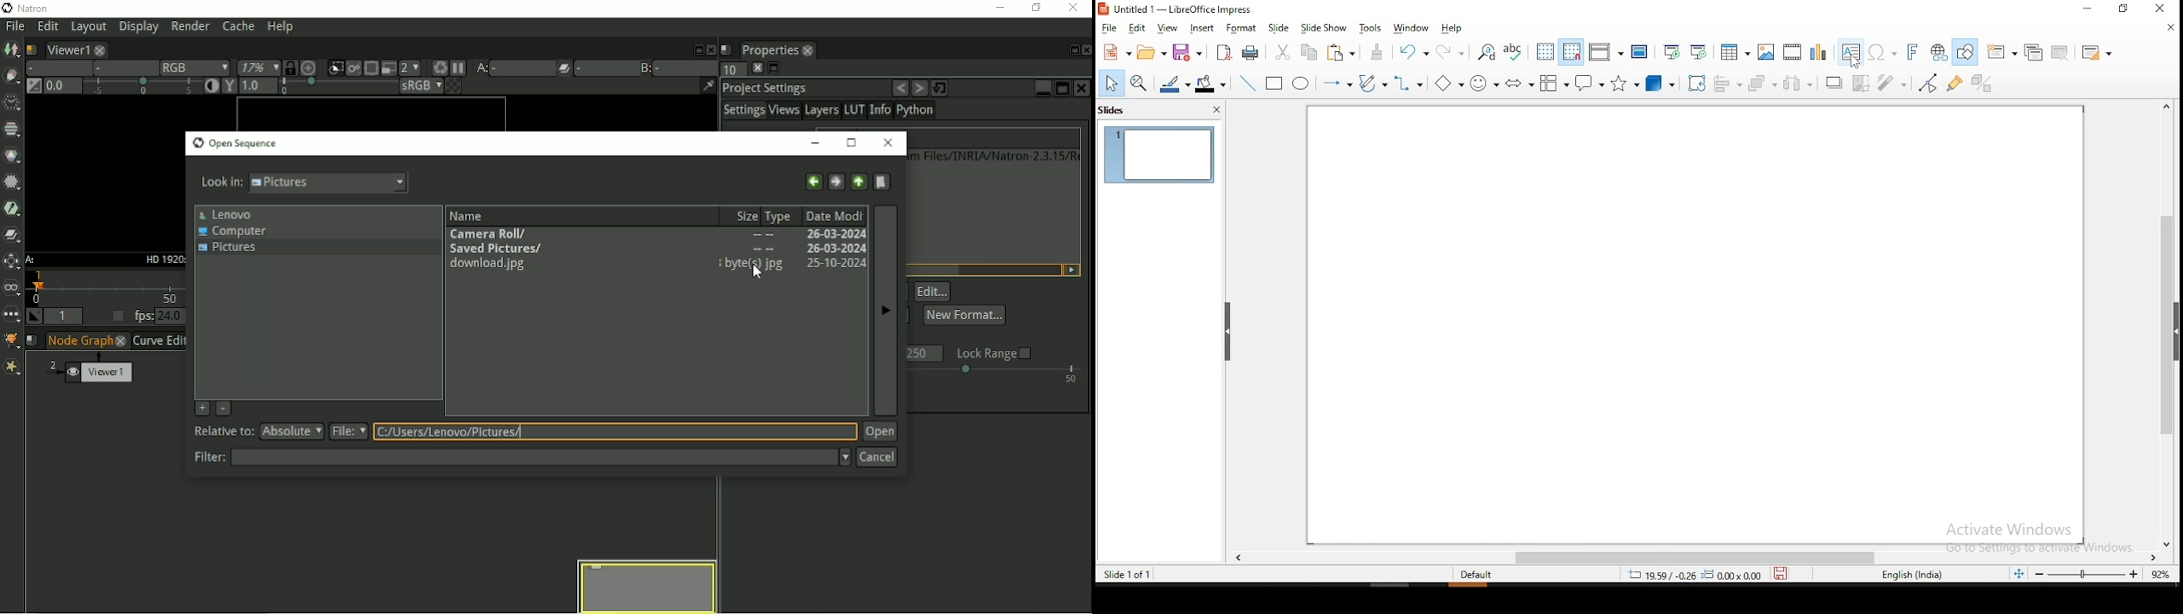 The width and height of the screenshot is (2184, 616). What do you see at coordinates (11, 341) in the screenshot?
I see `GMIC` at bounding box center [11, 341].